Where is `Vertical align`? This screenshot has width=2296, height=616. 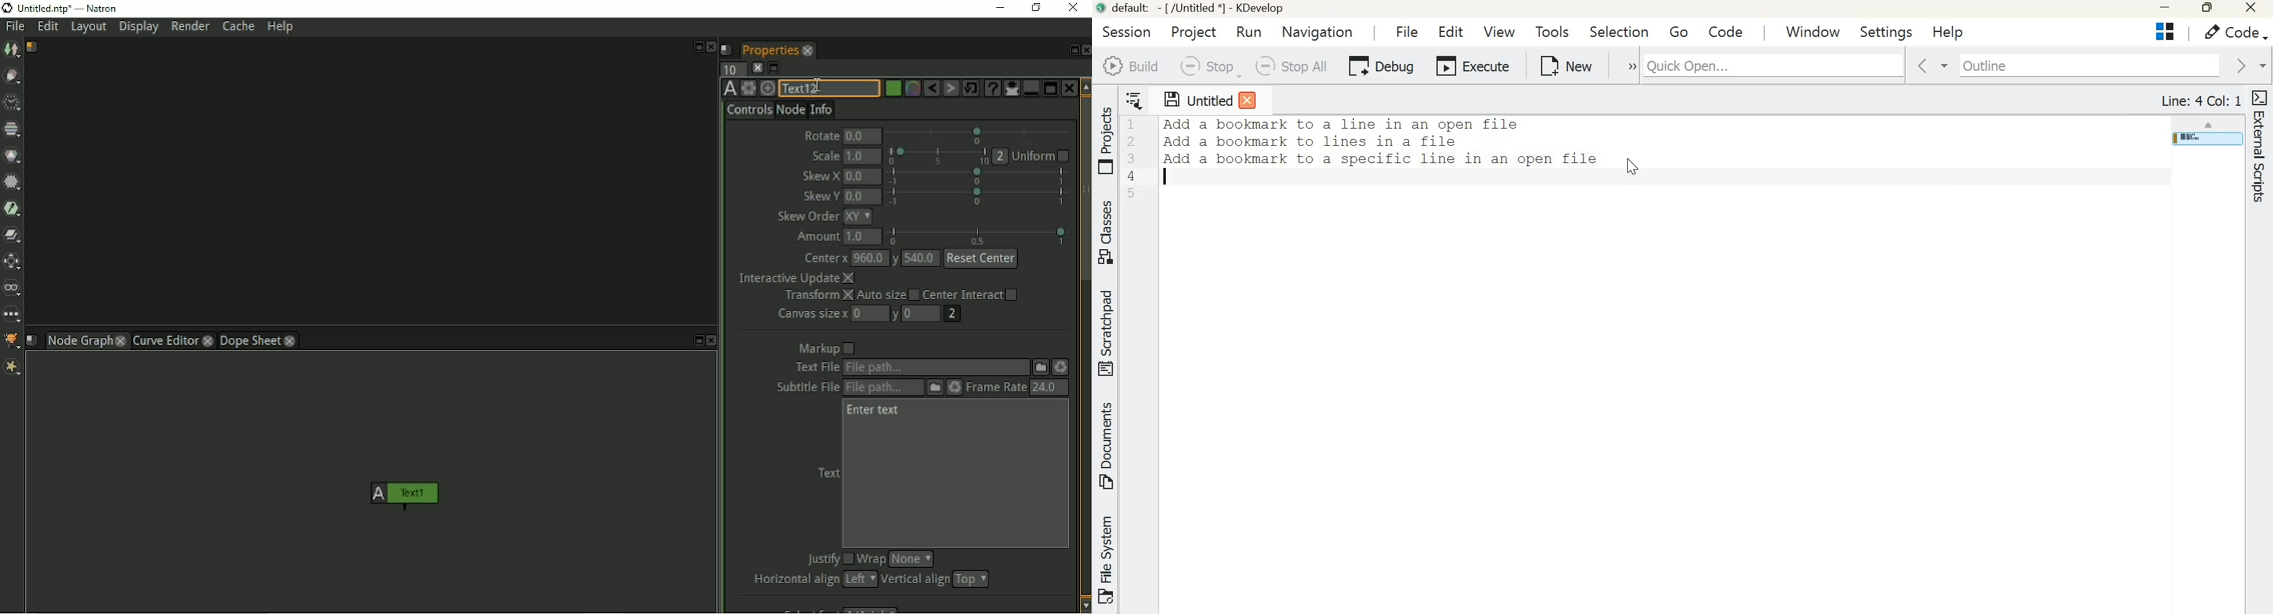 Vertical align is located at coordinates (914, 580).